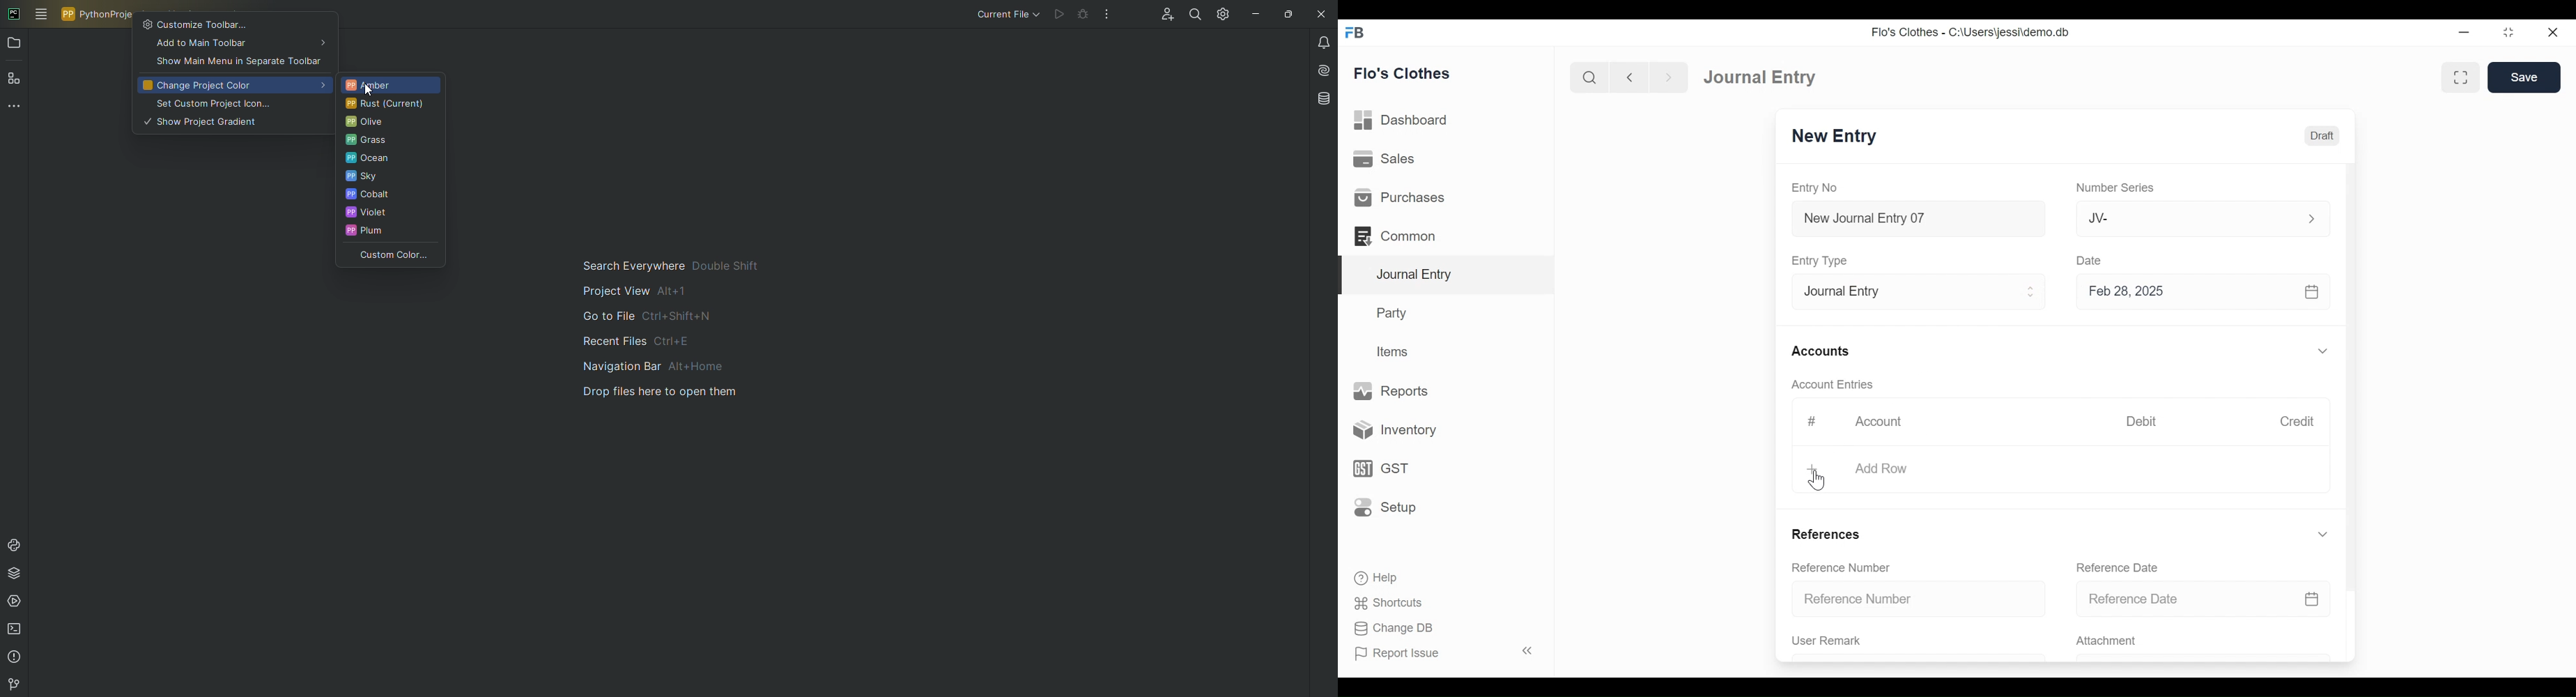  I want to click on Version Control, so click(12, 684).